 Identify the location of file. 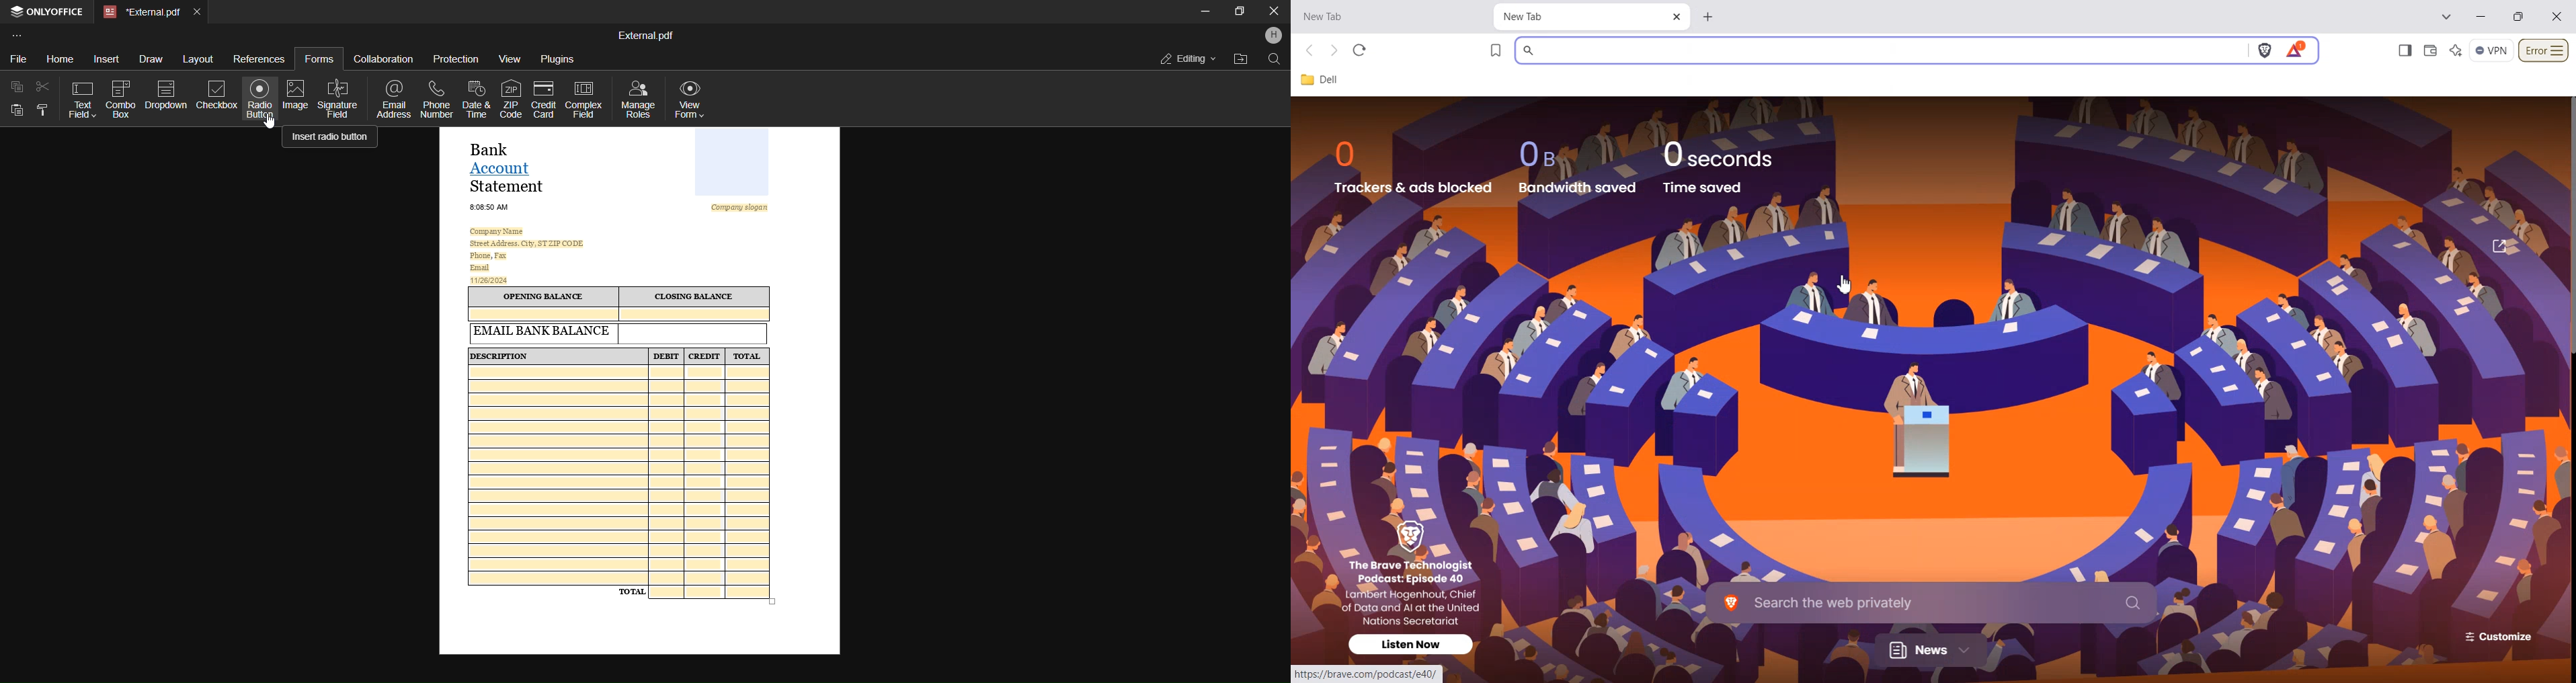
(20, 58).